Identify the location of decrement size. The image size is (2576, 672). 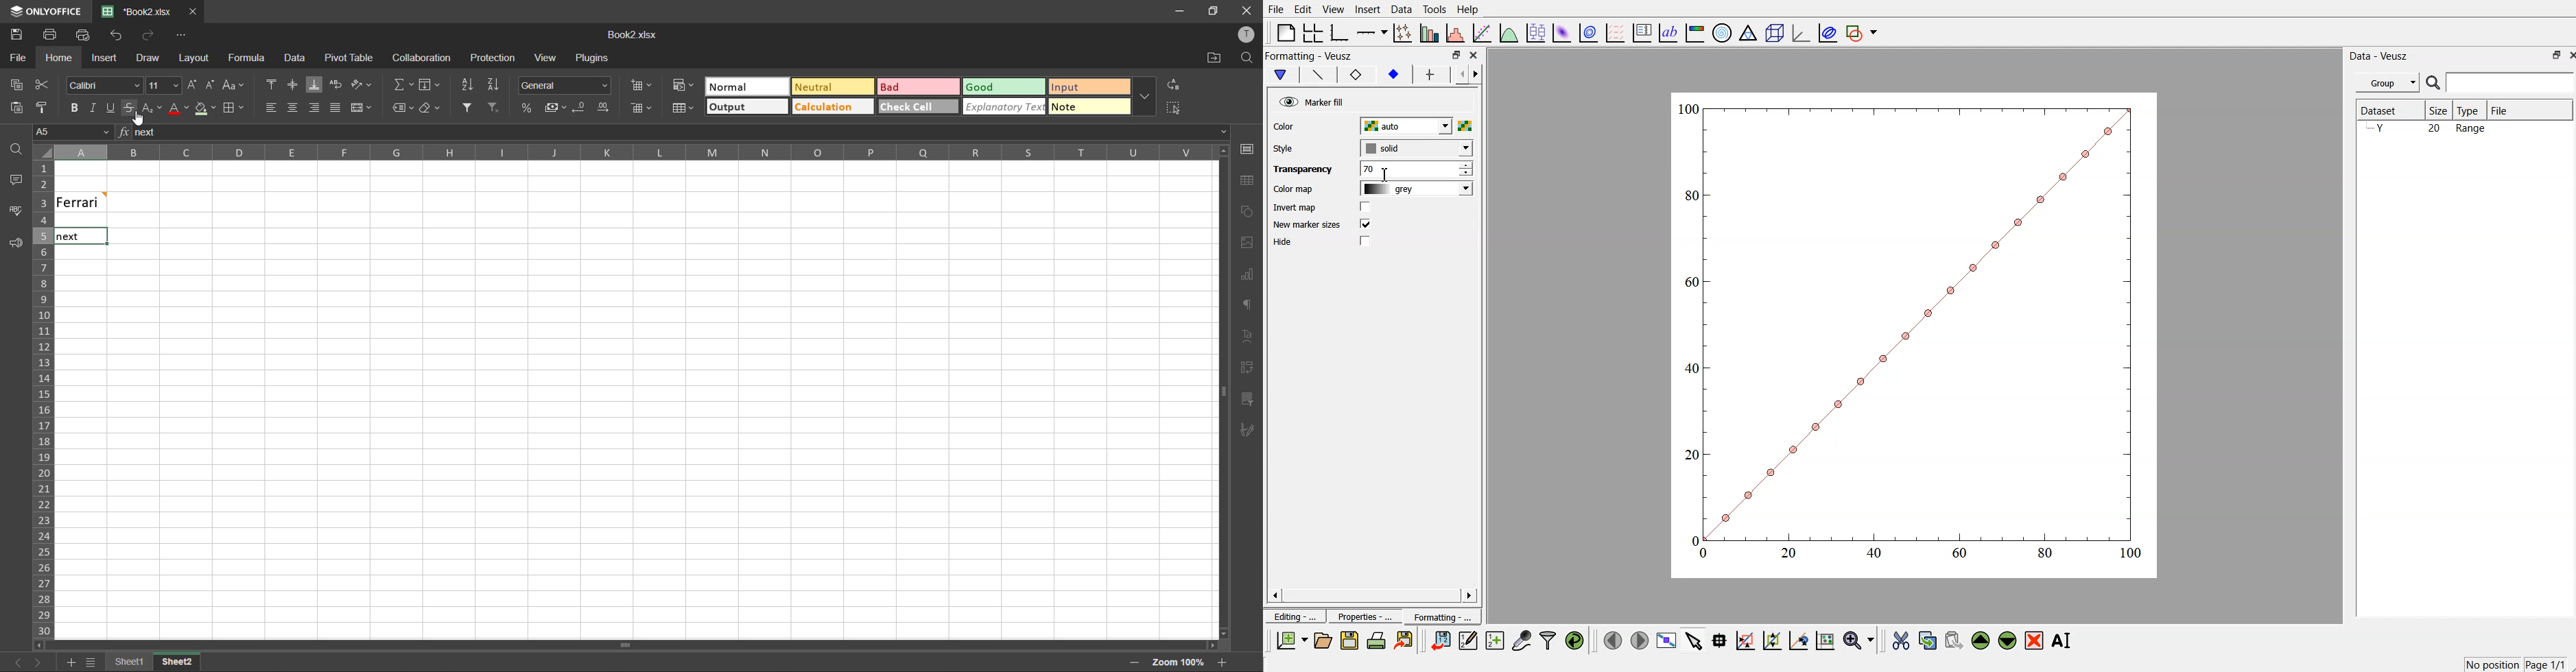
(212, 86).